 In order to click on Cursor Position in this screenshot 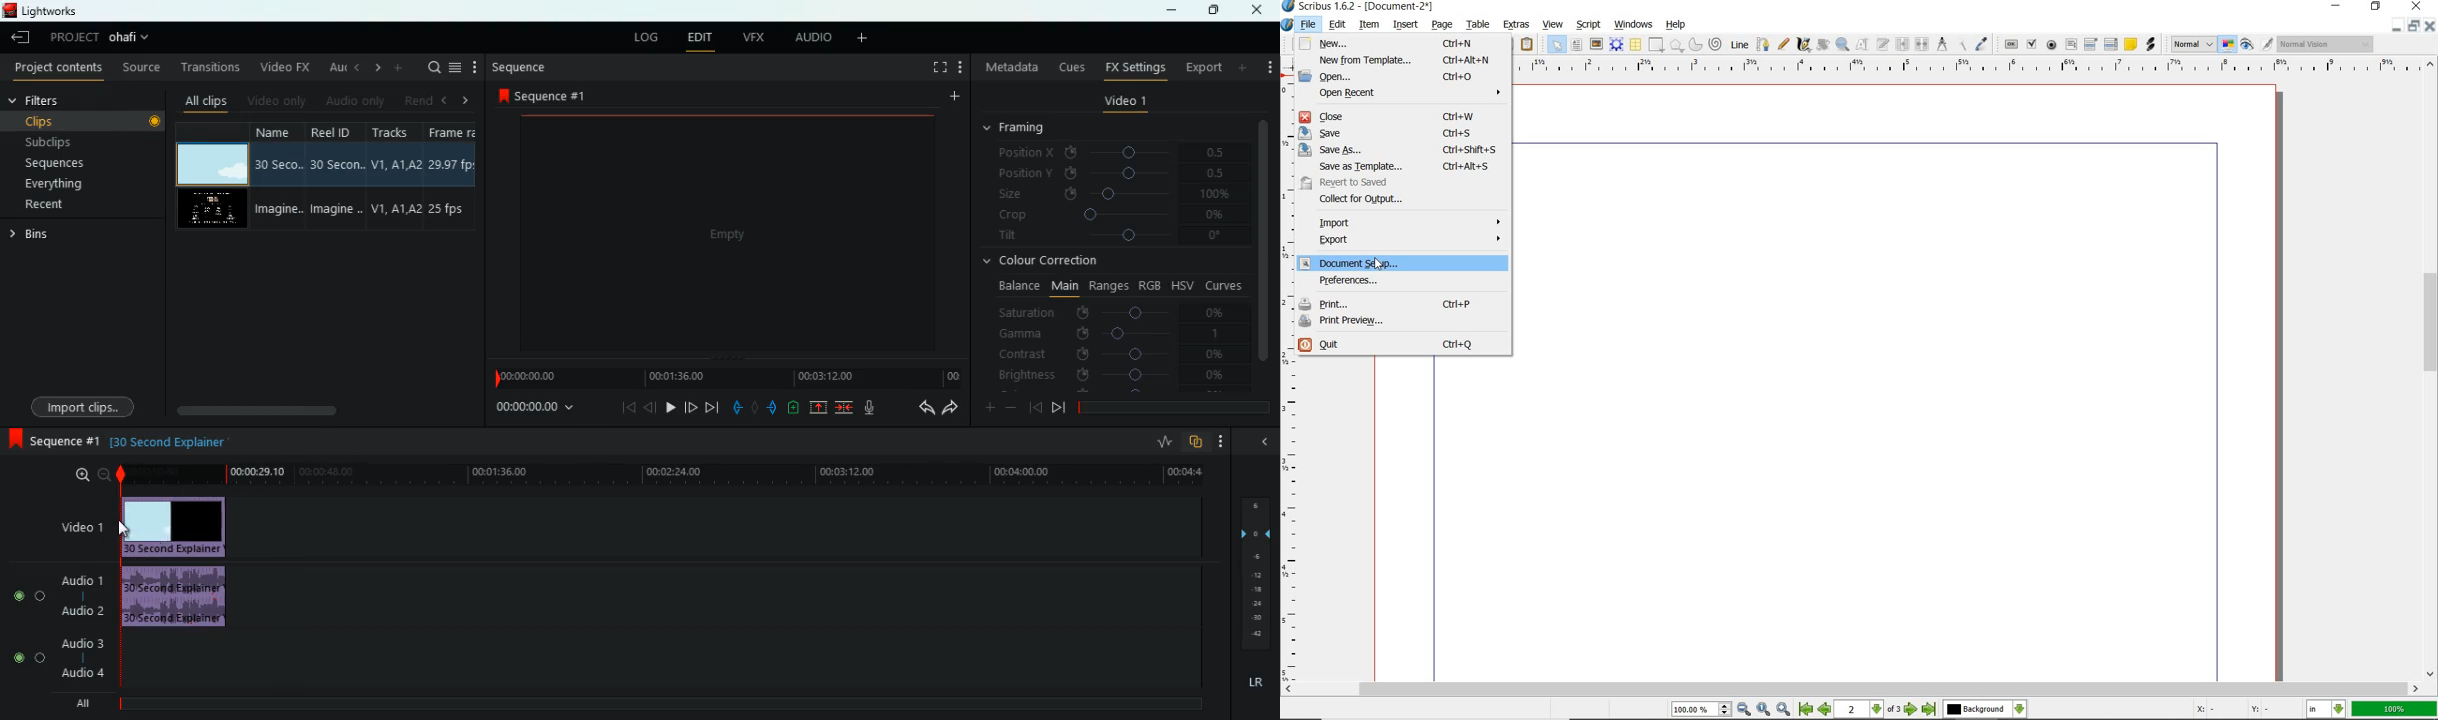, I will do `click(1379, 263)`.